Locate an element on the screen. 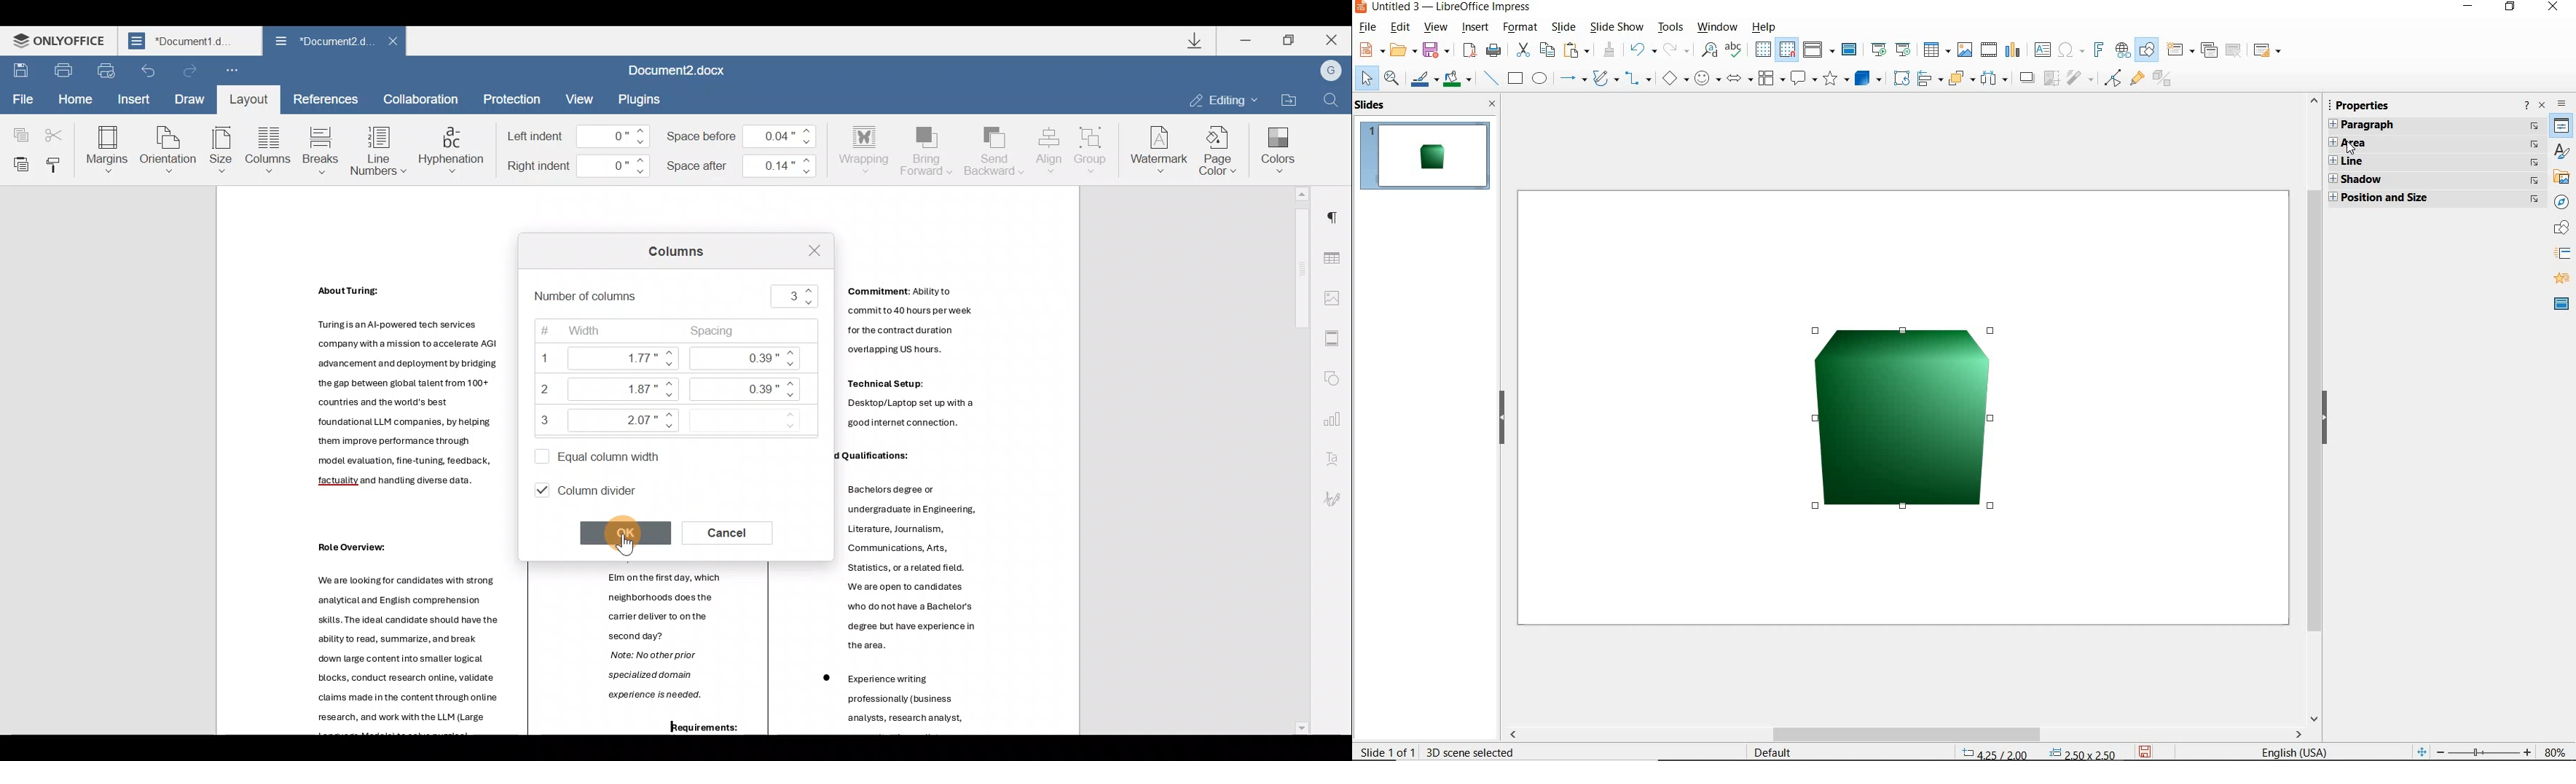 The height and width of the screenshot is (784, 2576). slide is located at coordinates (1562, 27).